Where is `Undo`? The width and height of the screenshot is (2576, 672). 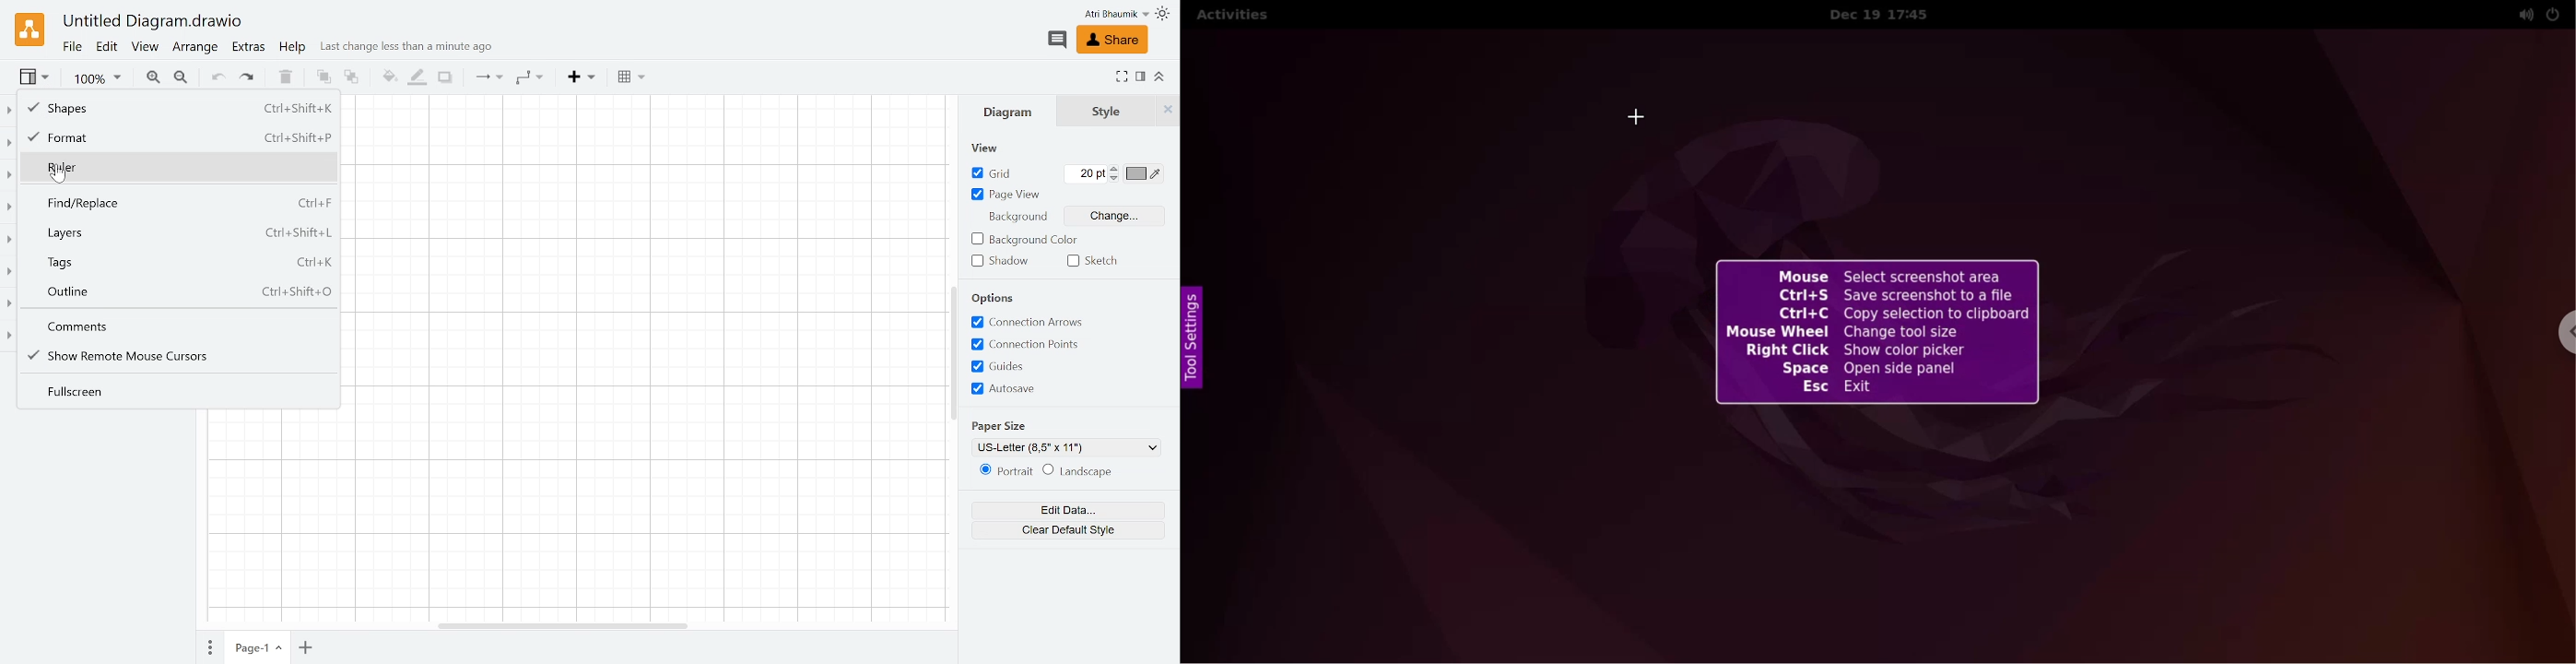
Undo is located at coordinates (219, 77).